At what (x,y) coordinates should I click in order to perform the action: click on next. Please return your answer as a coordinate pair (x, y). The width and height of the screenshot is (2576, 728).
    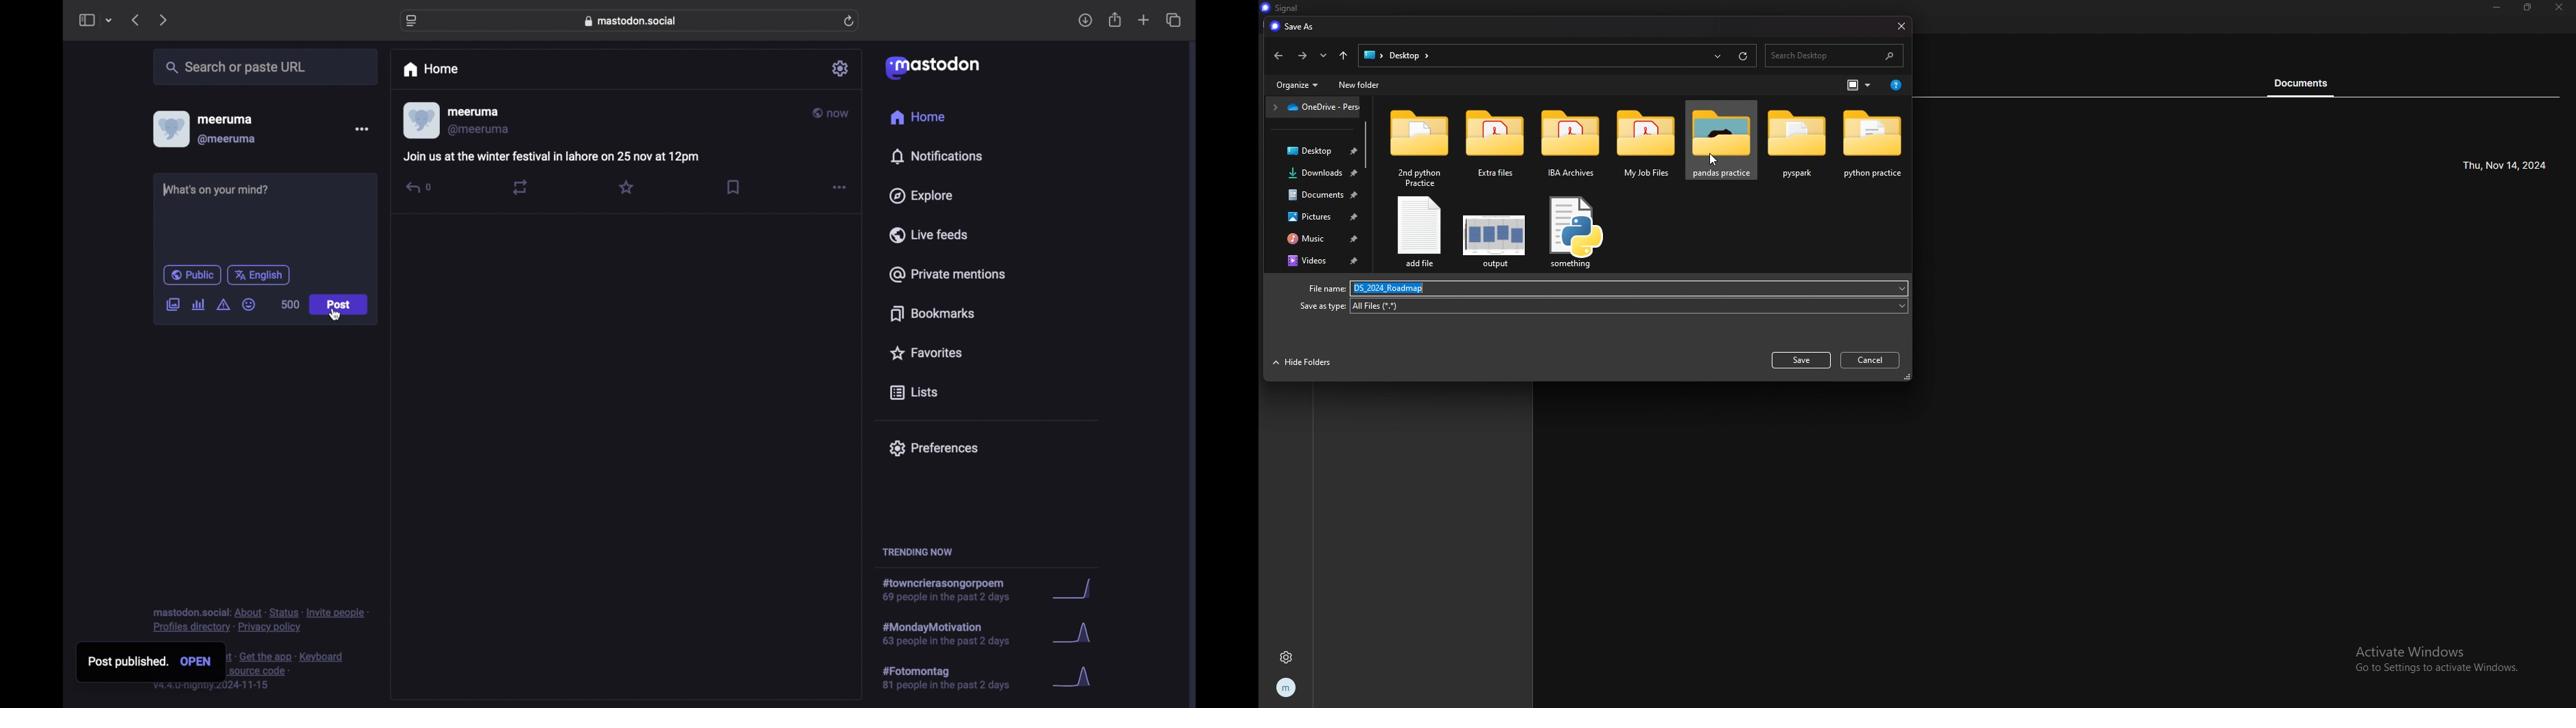
    Looking at the image, I should click on (165, 20).